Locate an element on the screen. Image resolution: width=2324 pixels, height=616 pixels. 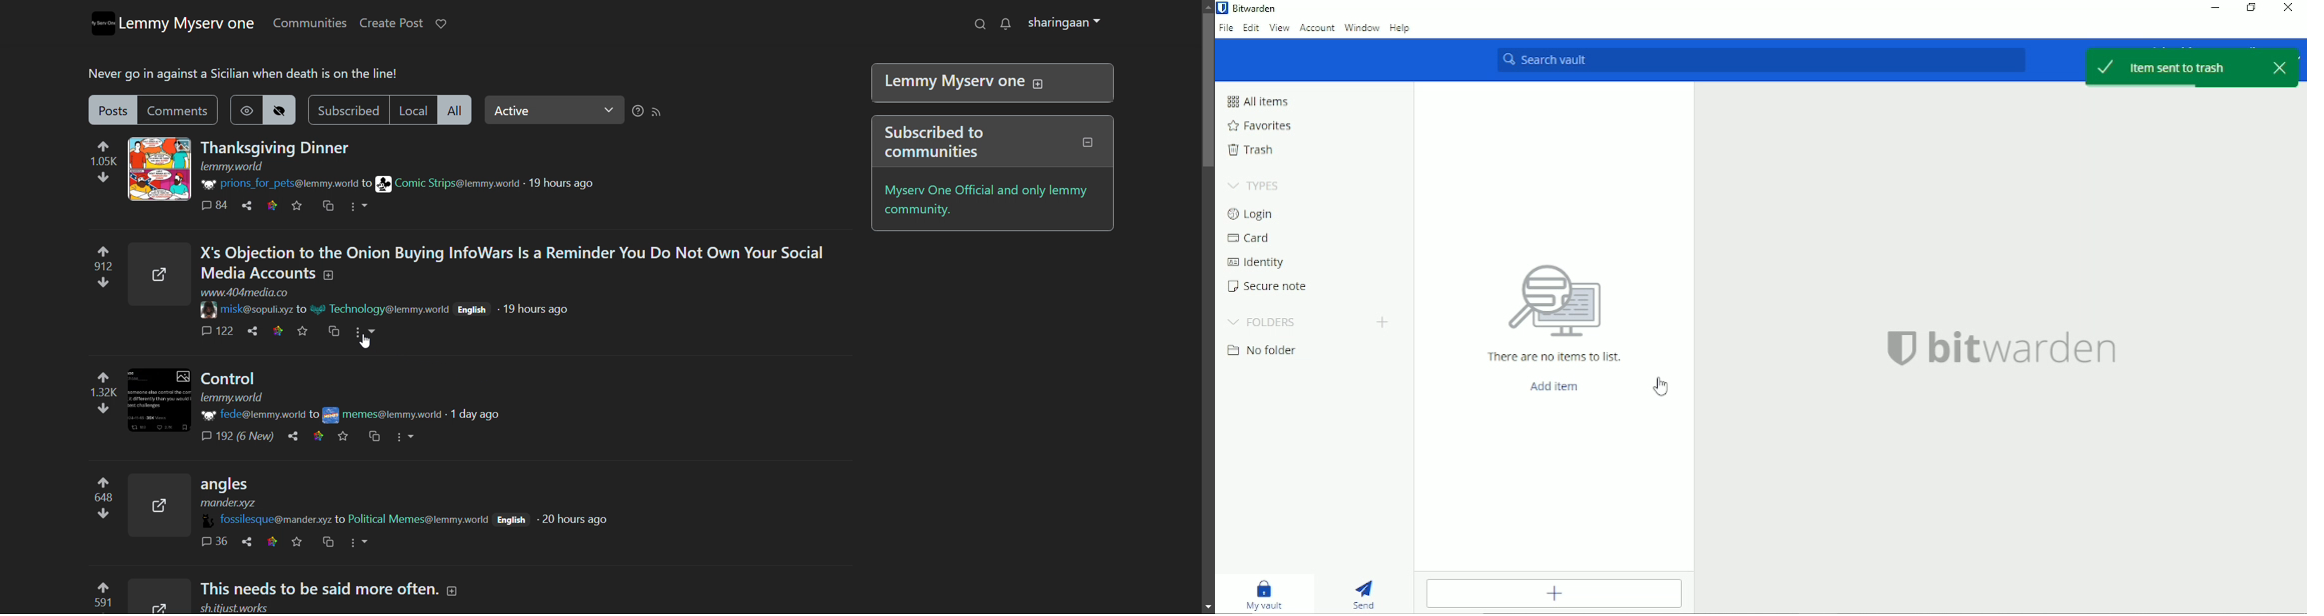
local is located at coordinates (413, 110).